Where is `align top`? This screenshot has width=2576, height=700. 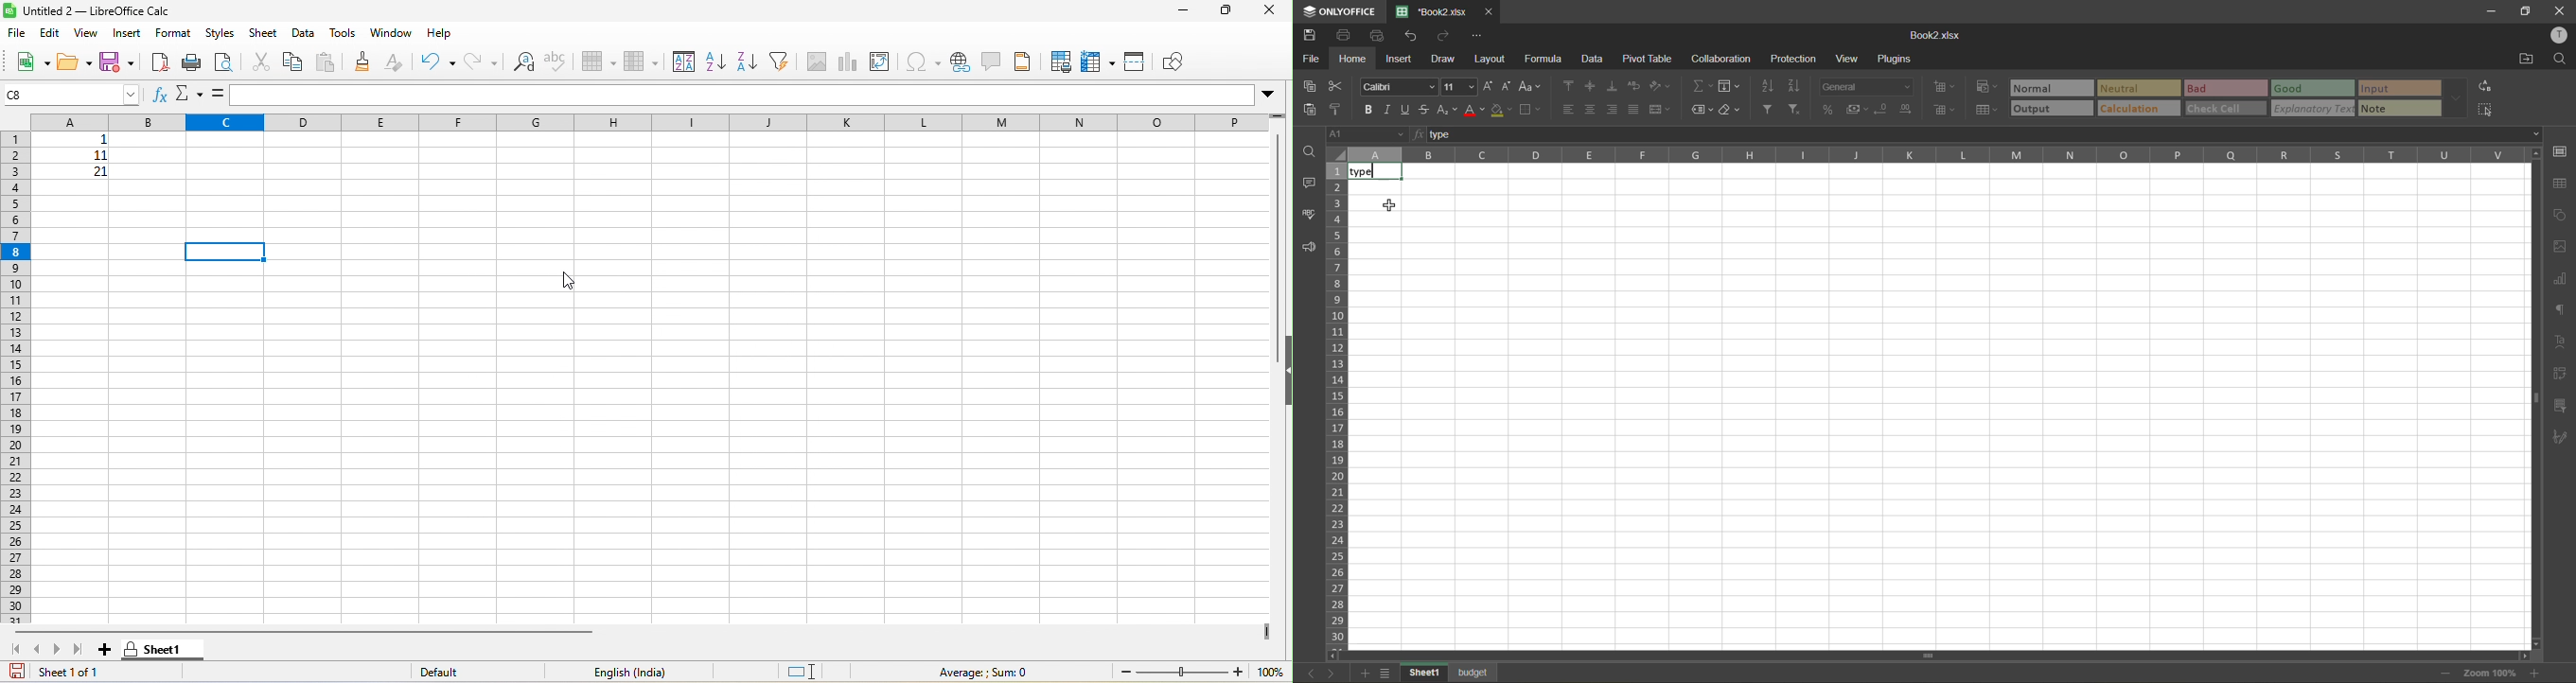 align top is located at coordinates (1570, 86).